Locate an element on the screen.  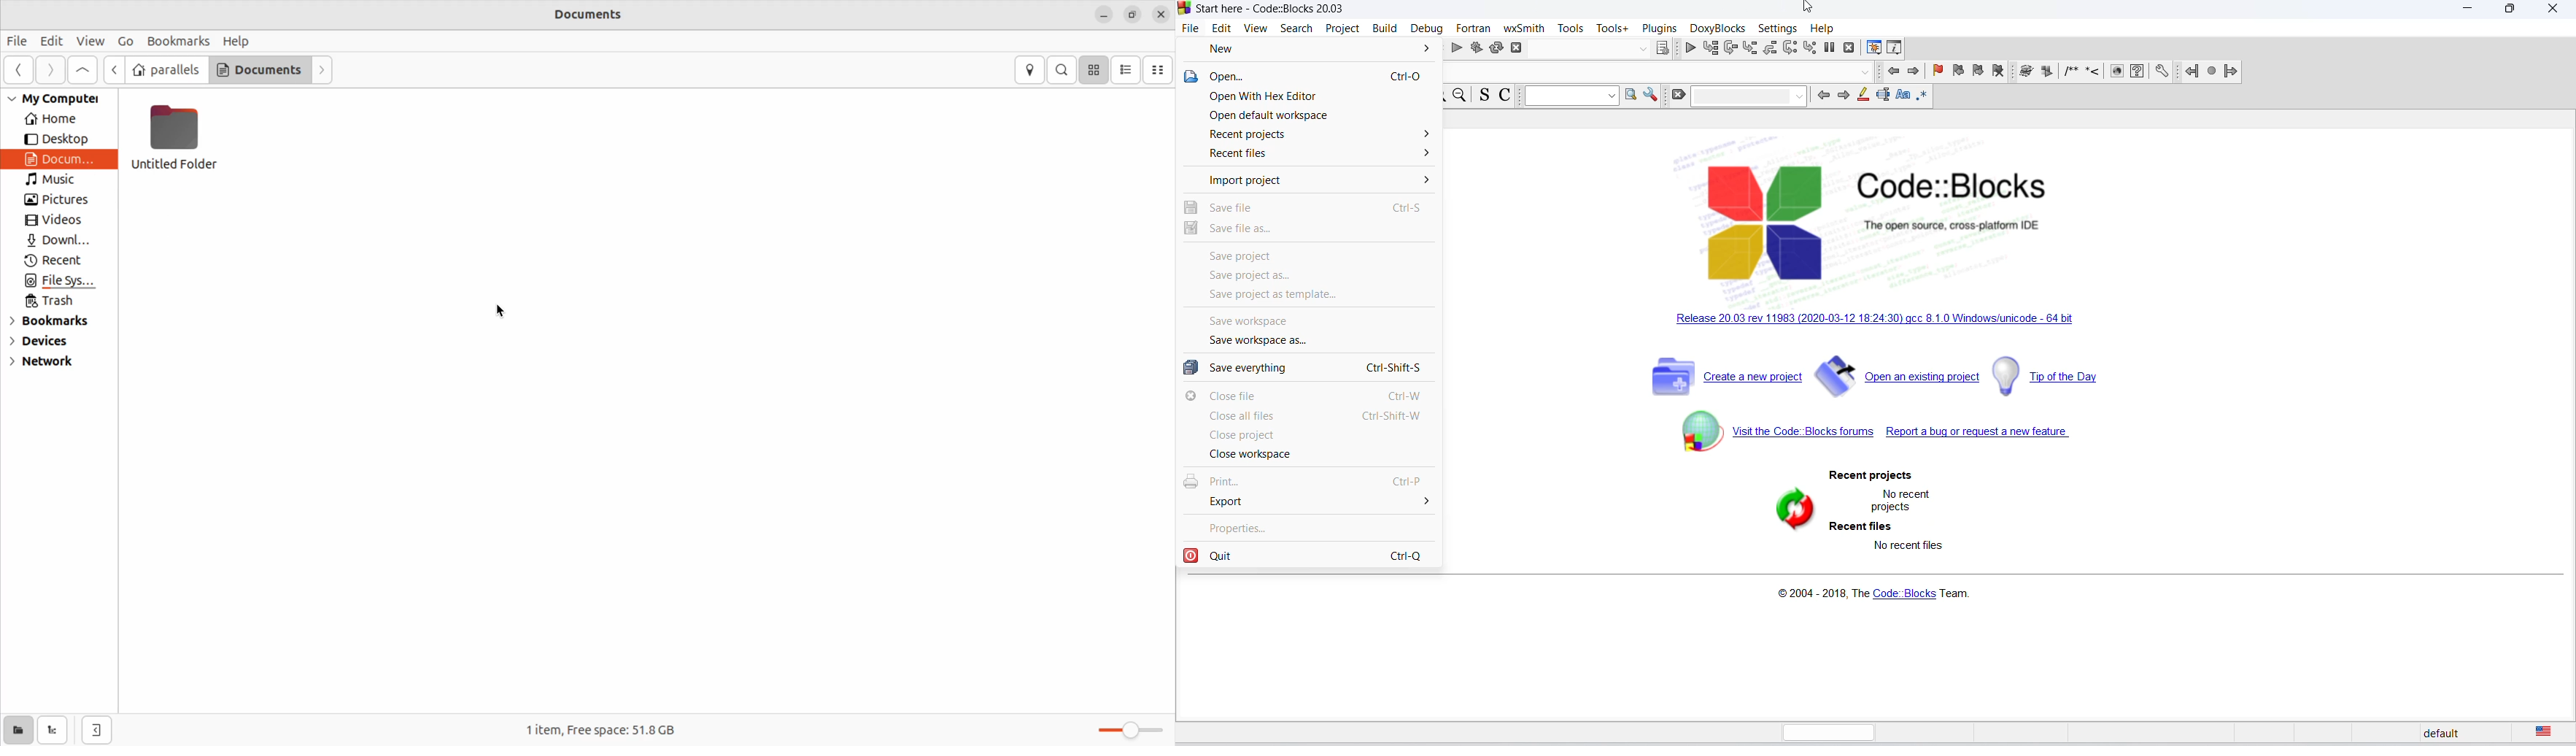
plugins is located at coordinates (1656, 26).